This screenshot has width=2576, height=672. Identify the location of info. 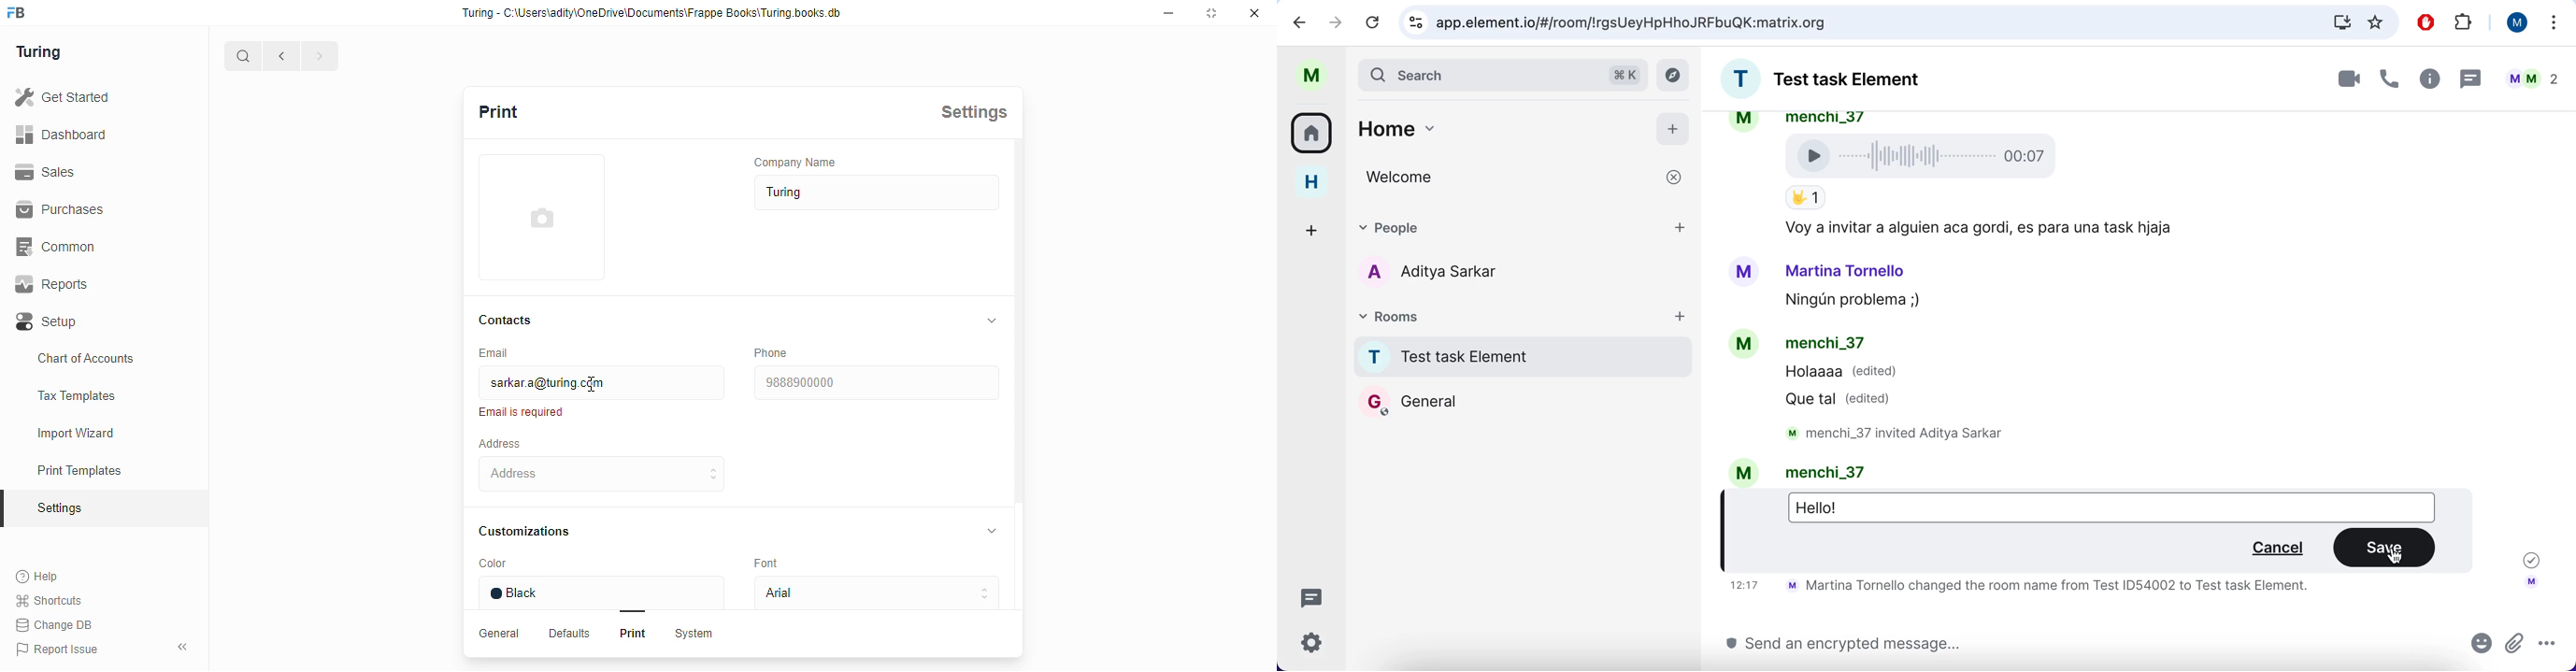
(2430, 81).